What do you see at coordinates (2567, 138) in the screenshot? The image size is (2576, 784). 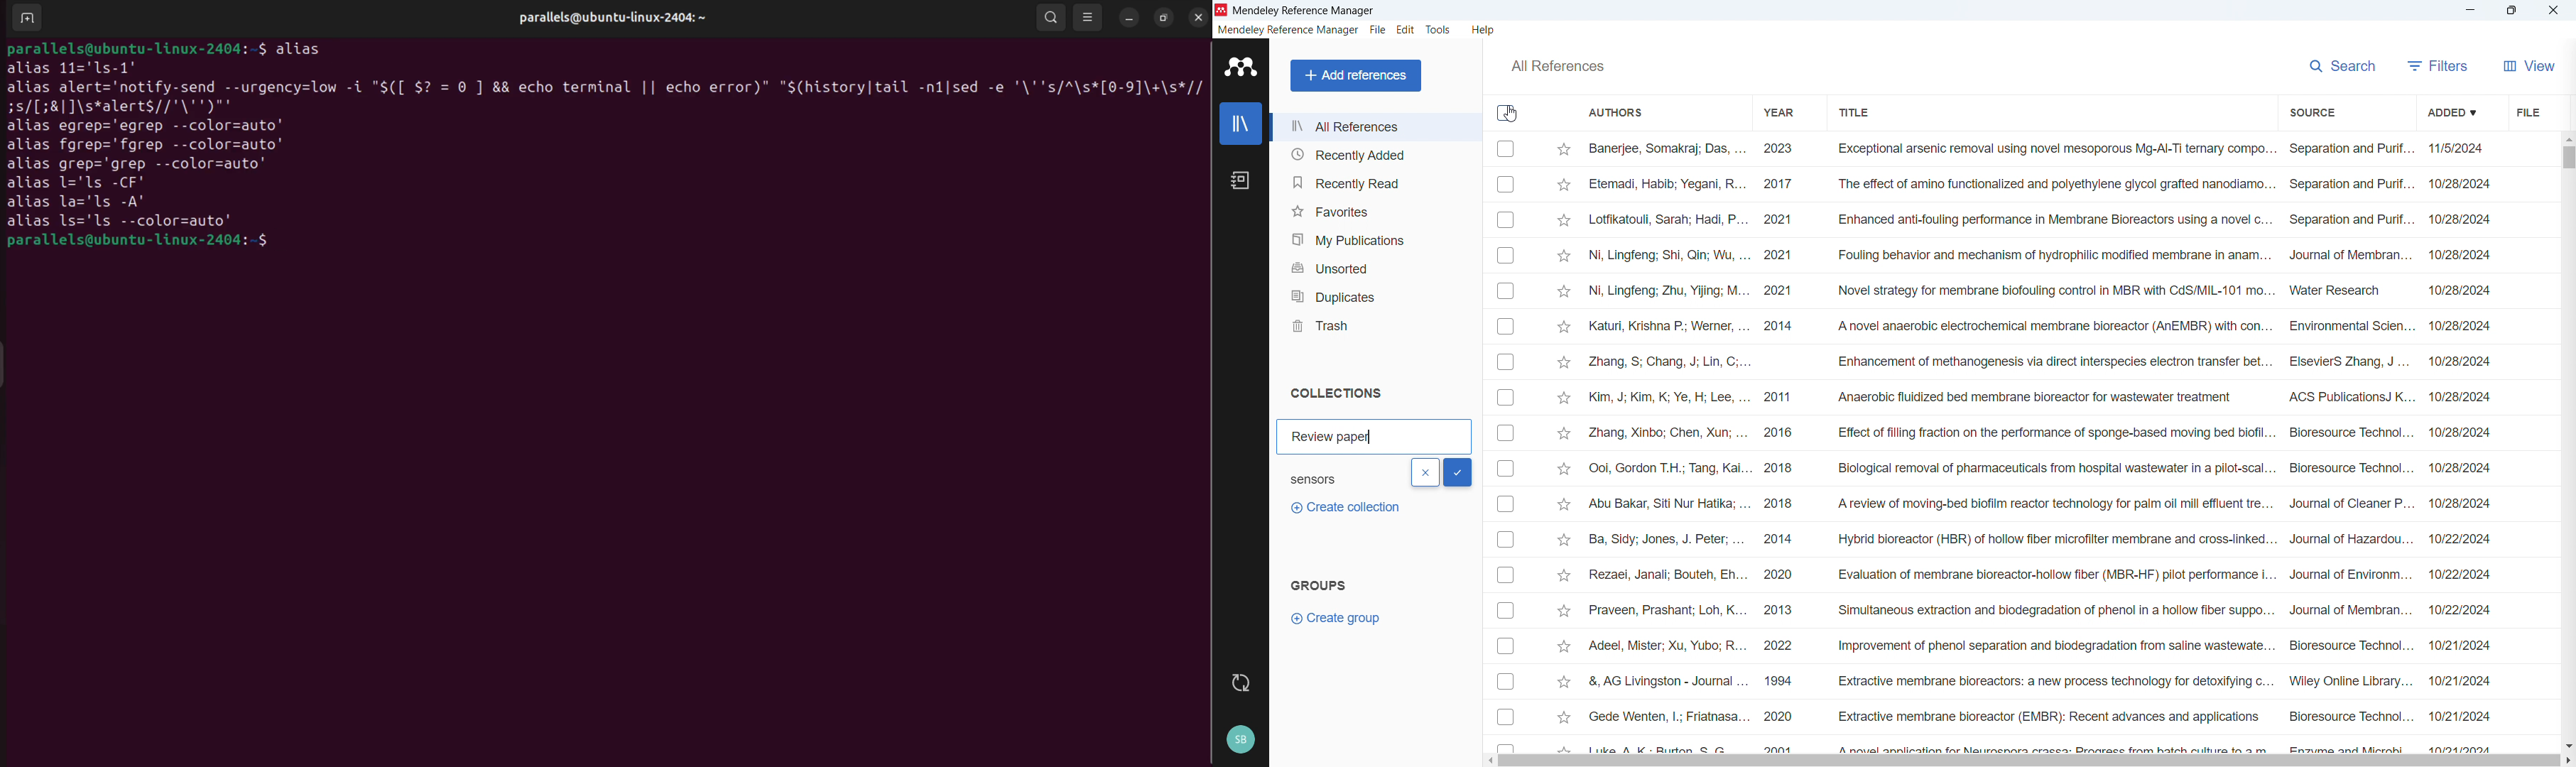 I see `Scroll up ` at bounding box center [2567, 138].